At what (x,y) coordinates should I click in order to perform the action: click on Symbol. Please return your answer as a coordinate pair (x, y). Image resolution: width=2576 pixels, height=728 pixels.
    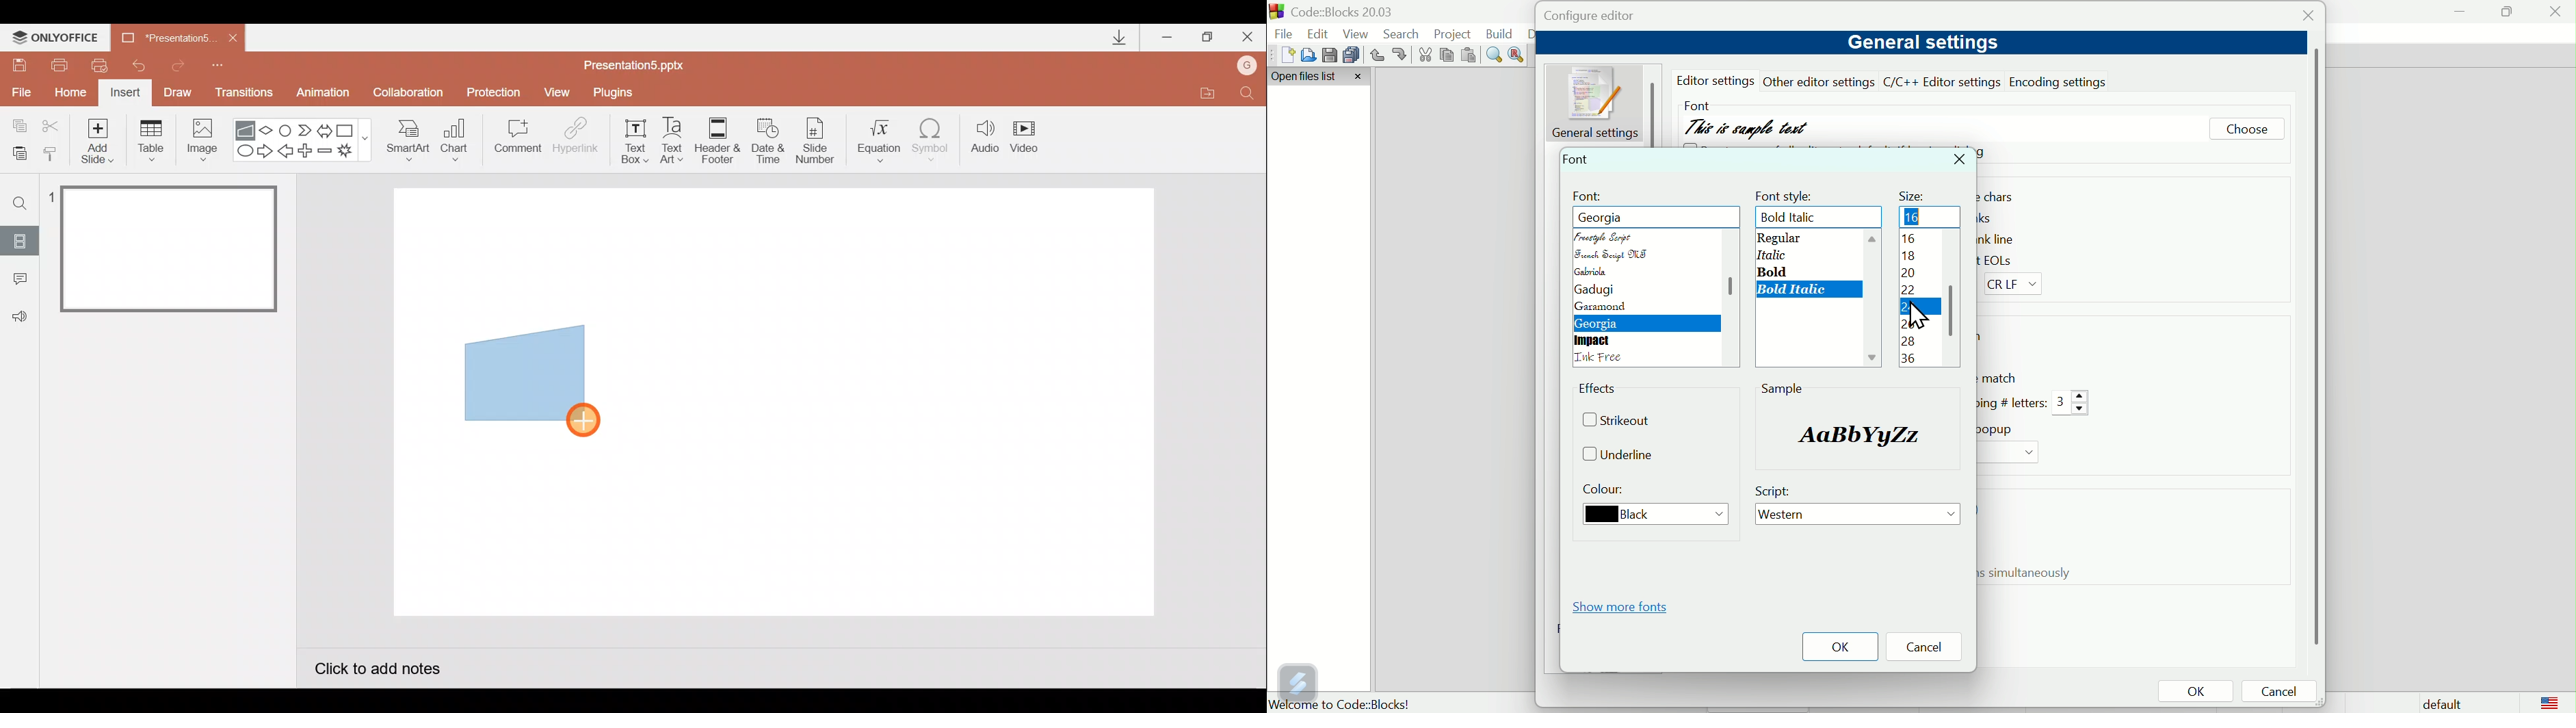
    Looking at the image, I should click on (936, 139).